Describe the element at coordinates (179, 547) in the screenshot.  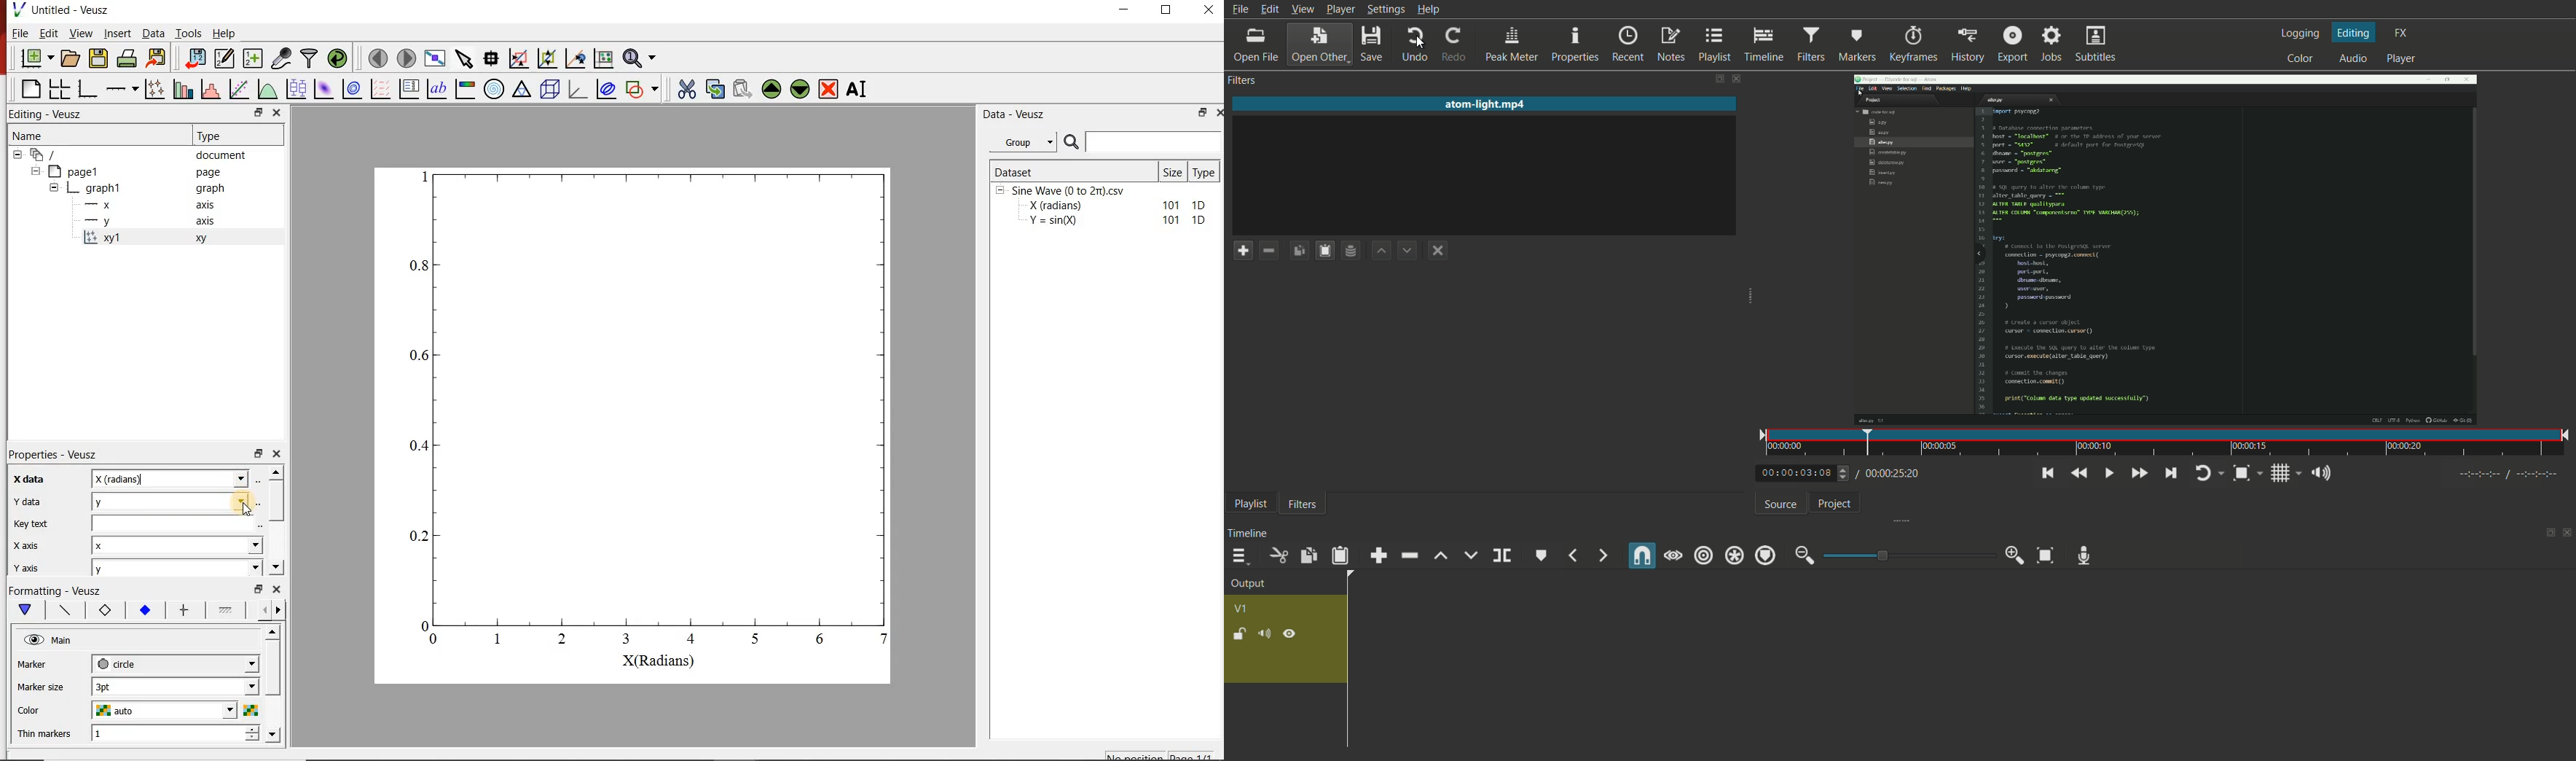
I see `x` at that location.